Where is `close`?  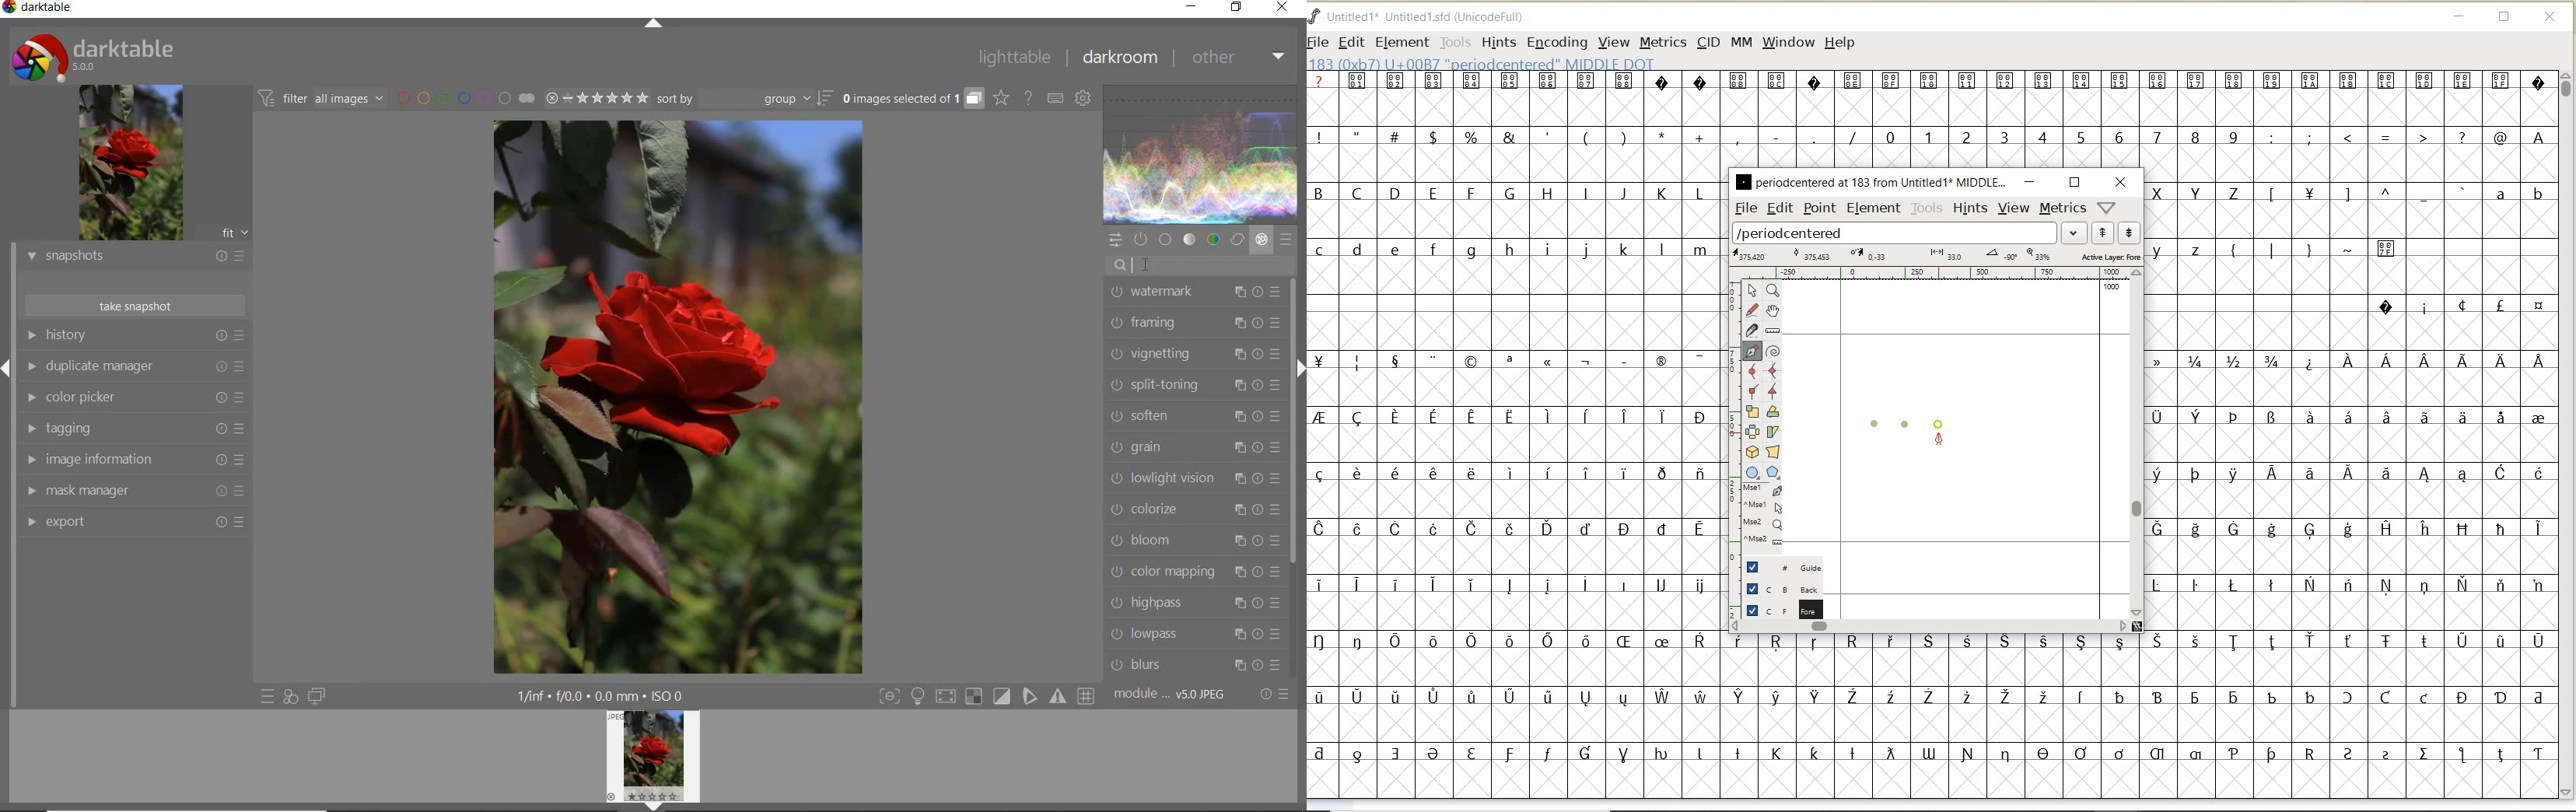
close is located at coordinates (2120, 182).